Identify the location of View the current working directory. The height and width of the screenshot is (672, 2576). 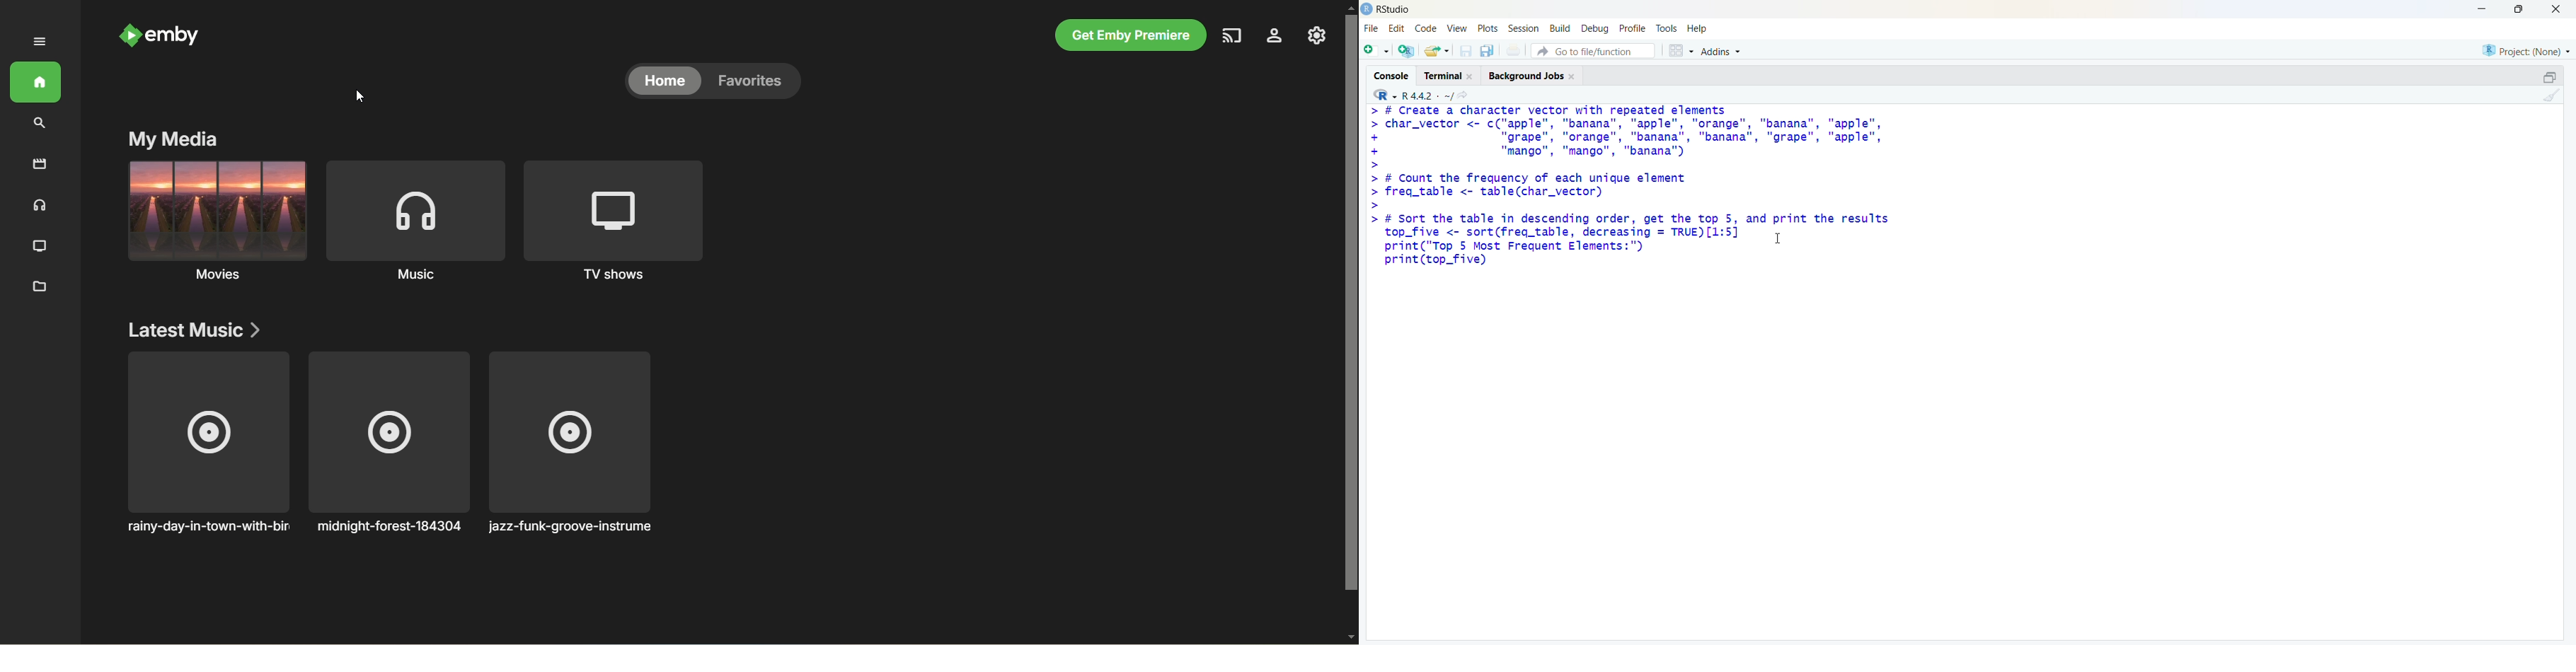
(1466, 95).